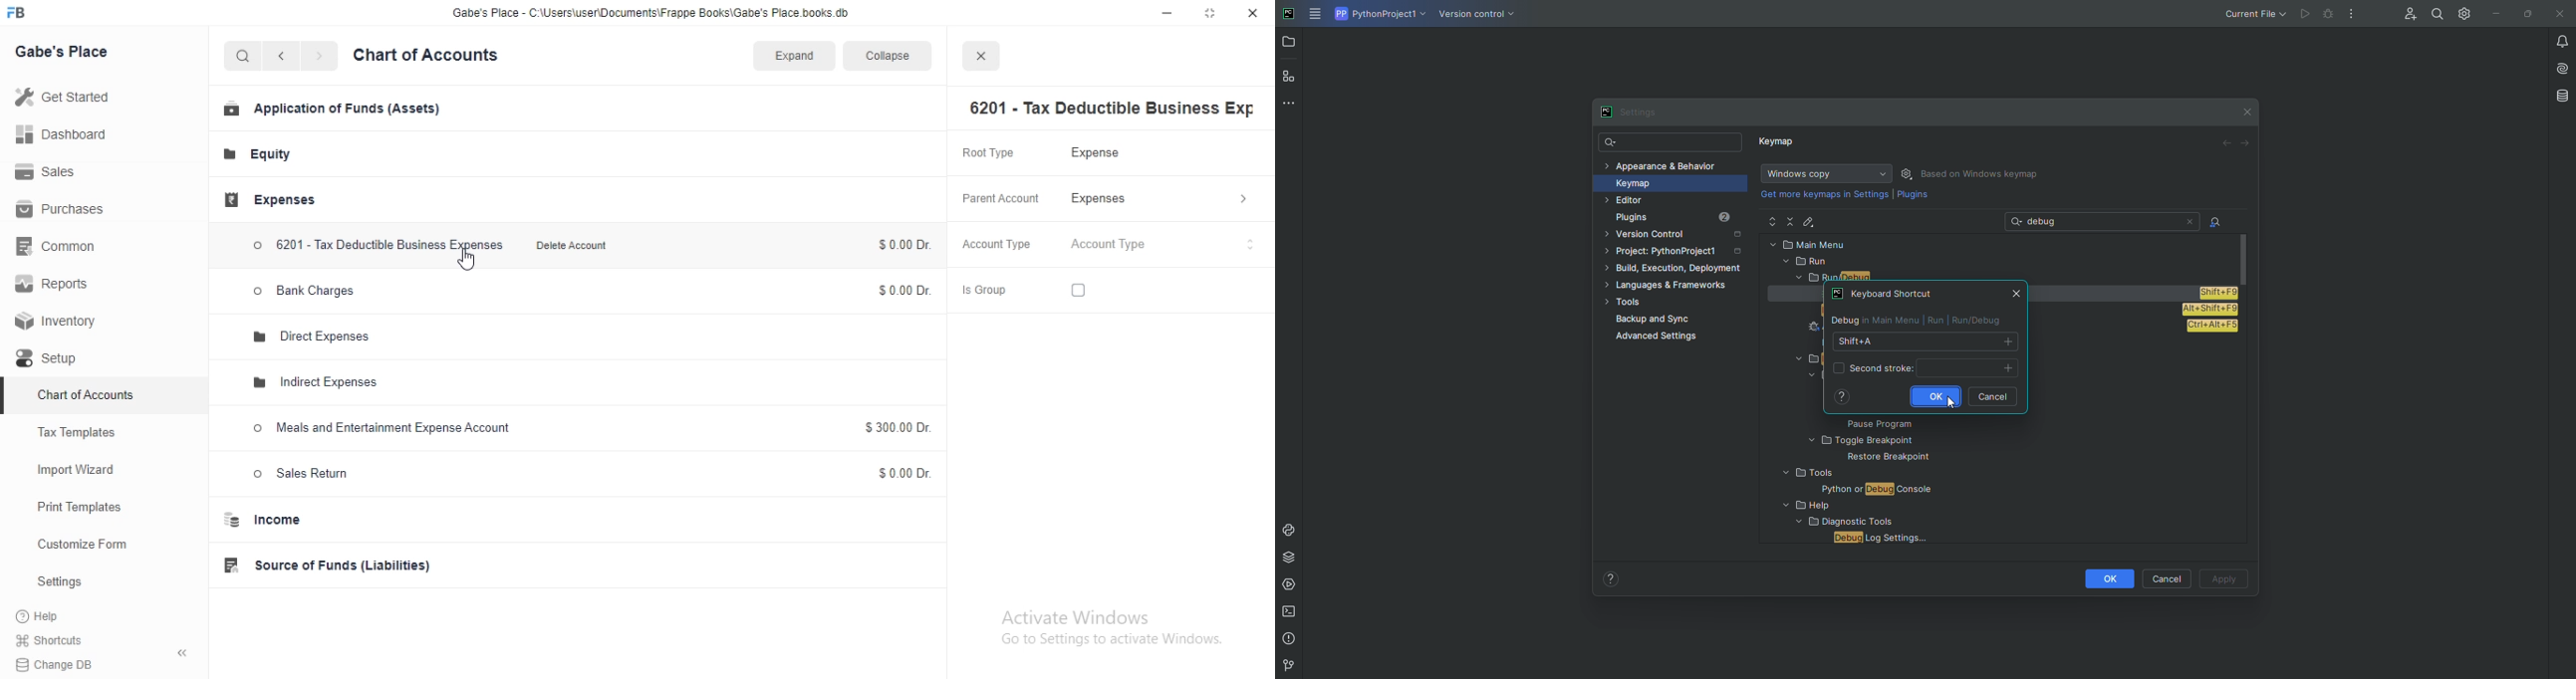 The height and width of the screenshot is (700, 2576). What do you see at coordinates (1109, 635) in the screenshot?
I see `Activate Windows
Go to Settings to activate Windows.` at bounding box center [1109, 635].